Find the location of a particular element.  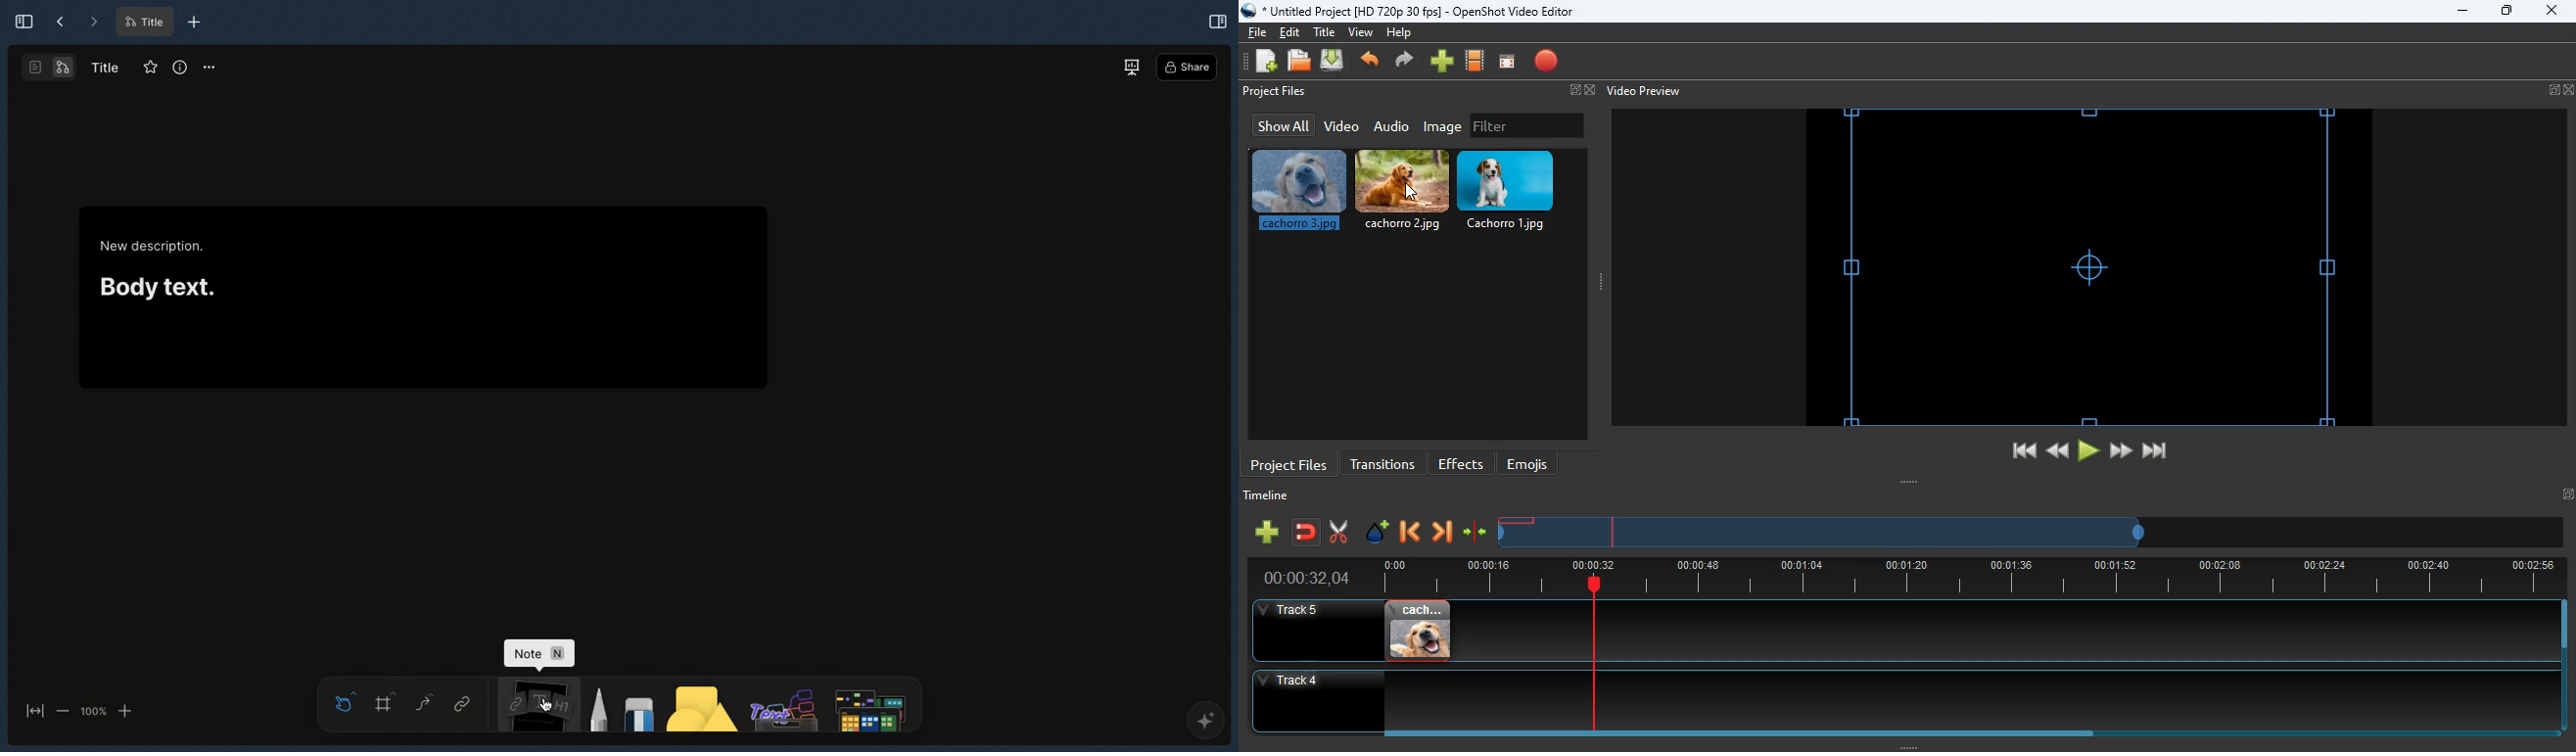

show all is located at coordinates (1281, 125).